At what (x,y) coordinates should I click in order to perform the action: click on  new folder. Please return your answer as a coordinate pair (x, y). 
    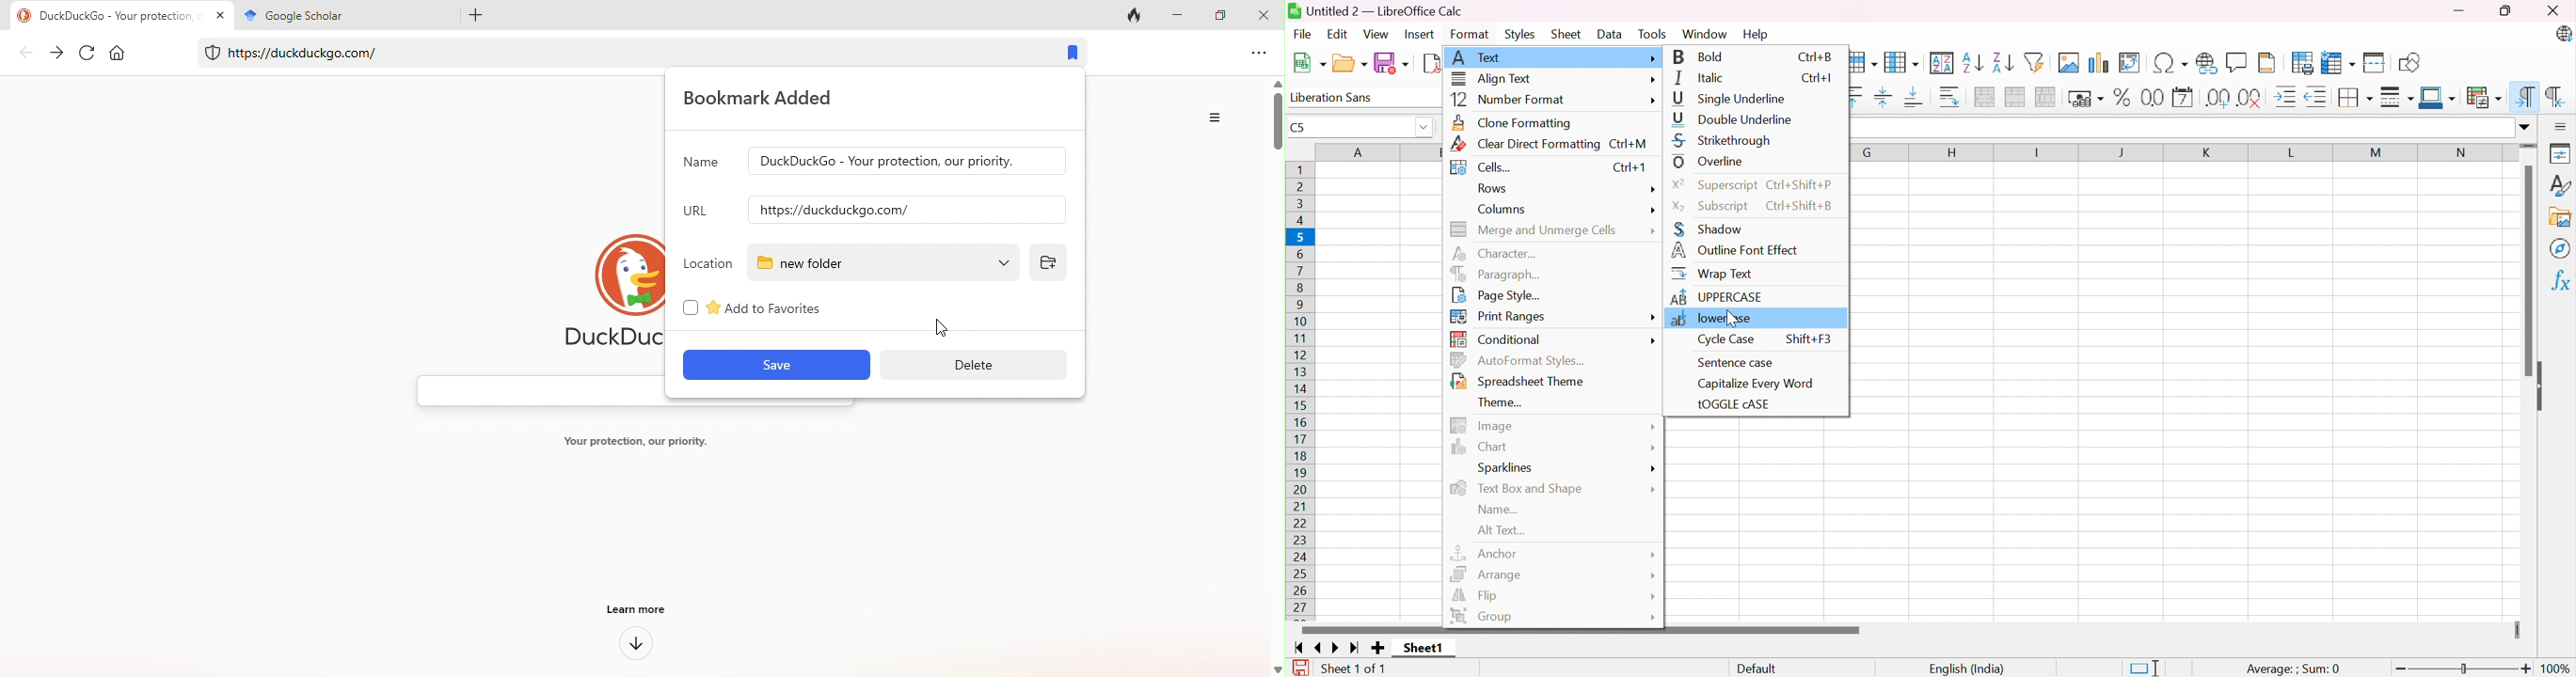
    Looking at the image, I should click on (865, 262).